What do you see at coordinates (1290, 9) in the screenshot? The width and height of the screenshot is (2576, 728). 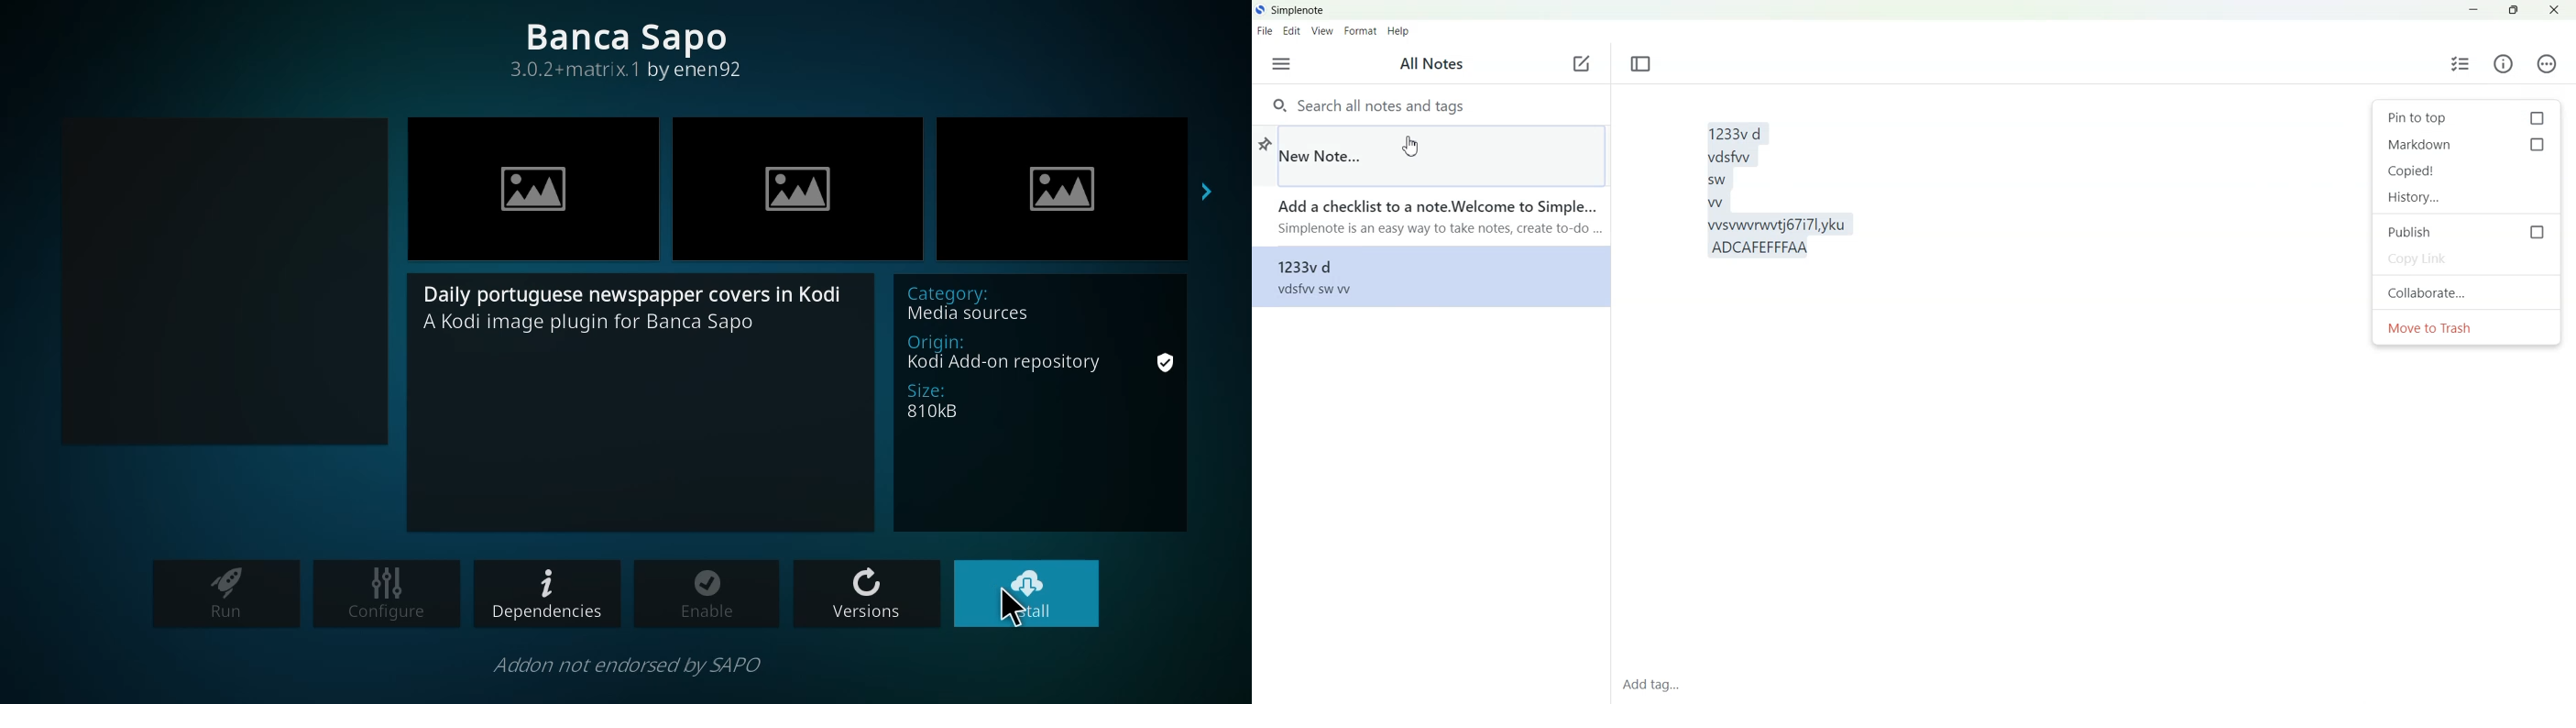 I see `Simplenote` at bounding box center [1290, 9].